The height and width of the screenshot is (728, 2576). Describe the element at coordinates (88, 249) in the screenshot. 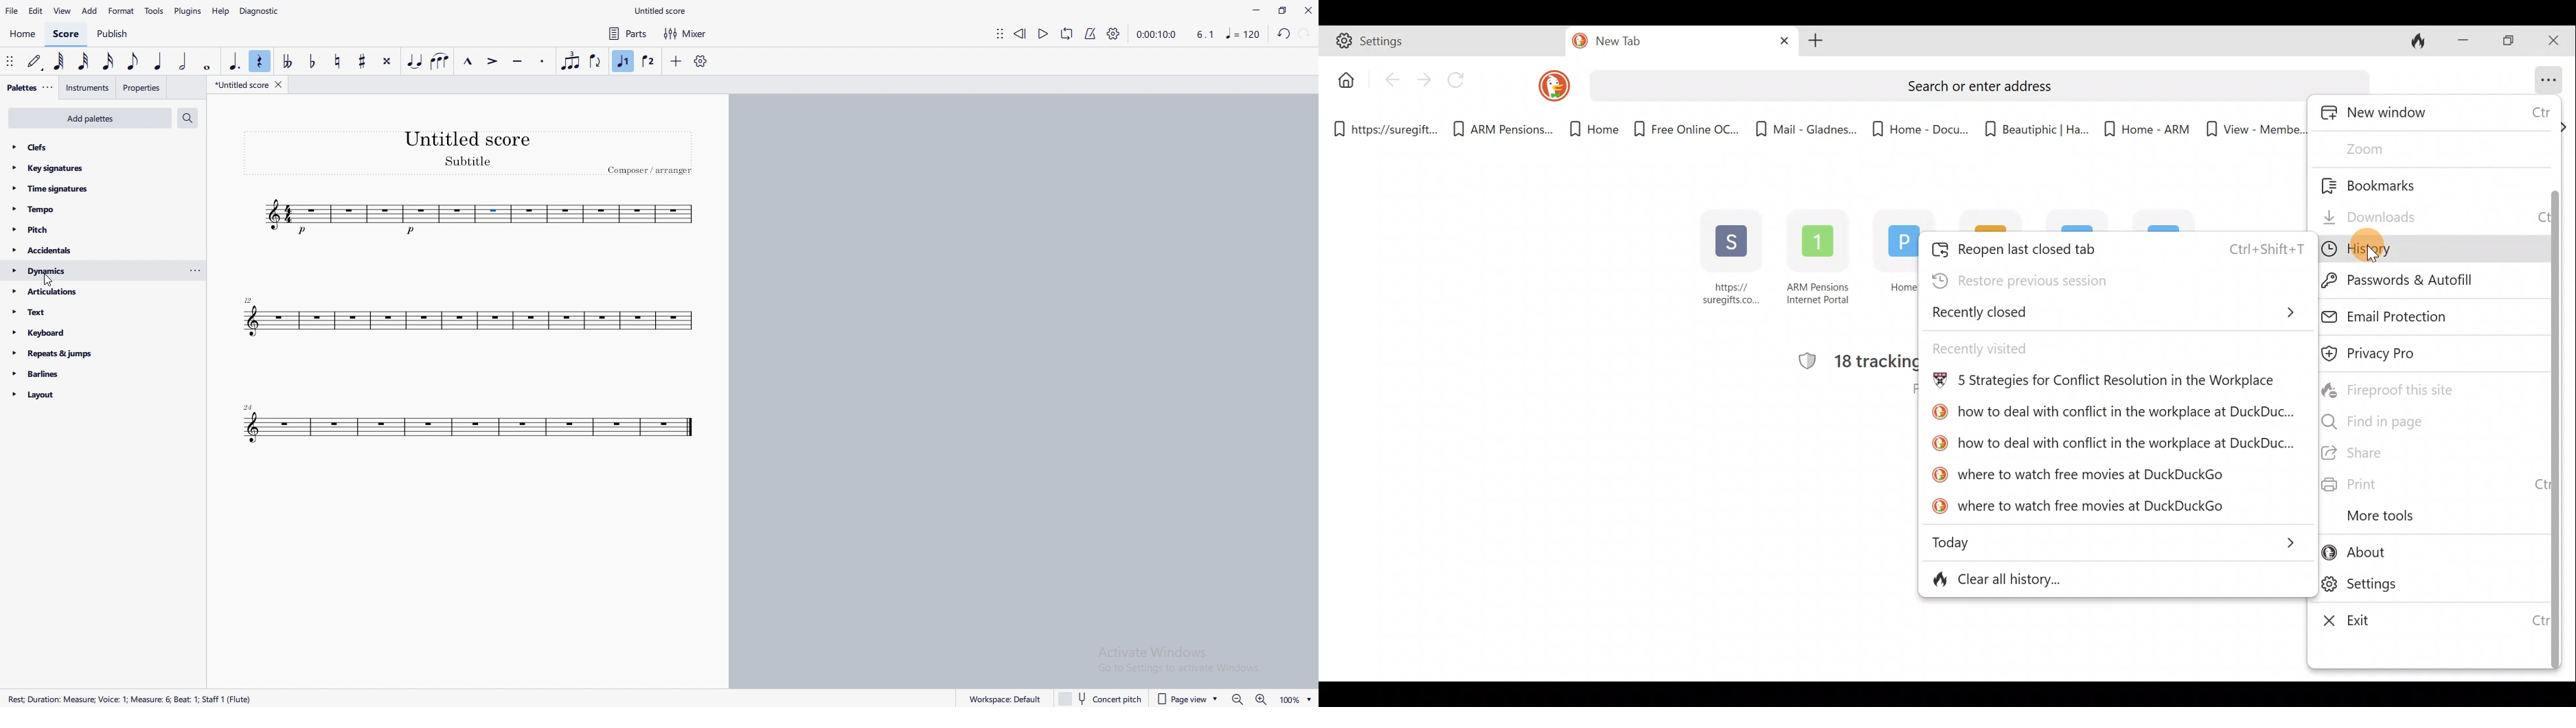

I see `accidents` at that location.